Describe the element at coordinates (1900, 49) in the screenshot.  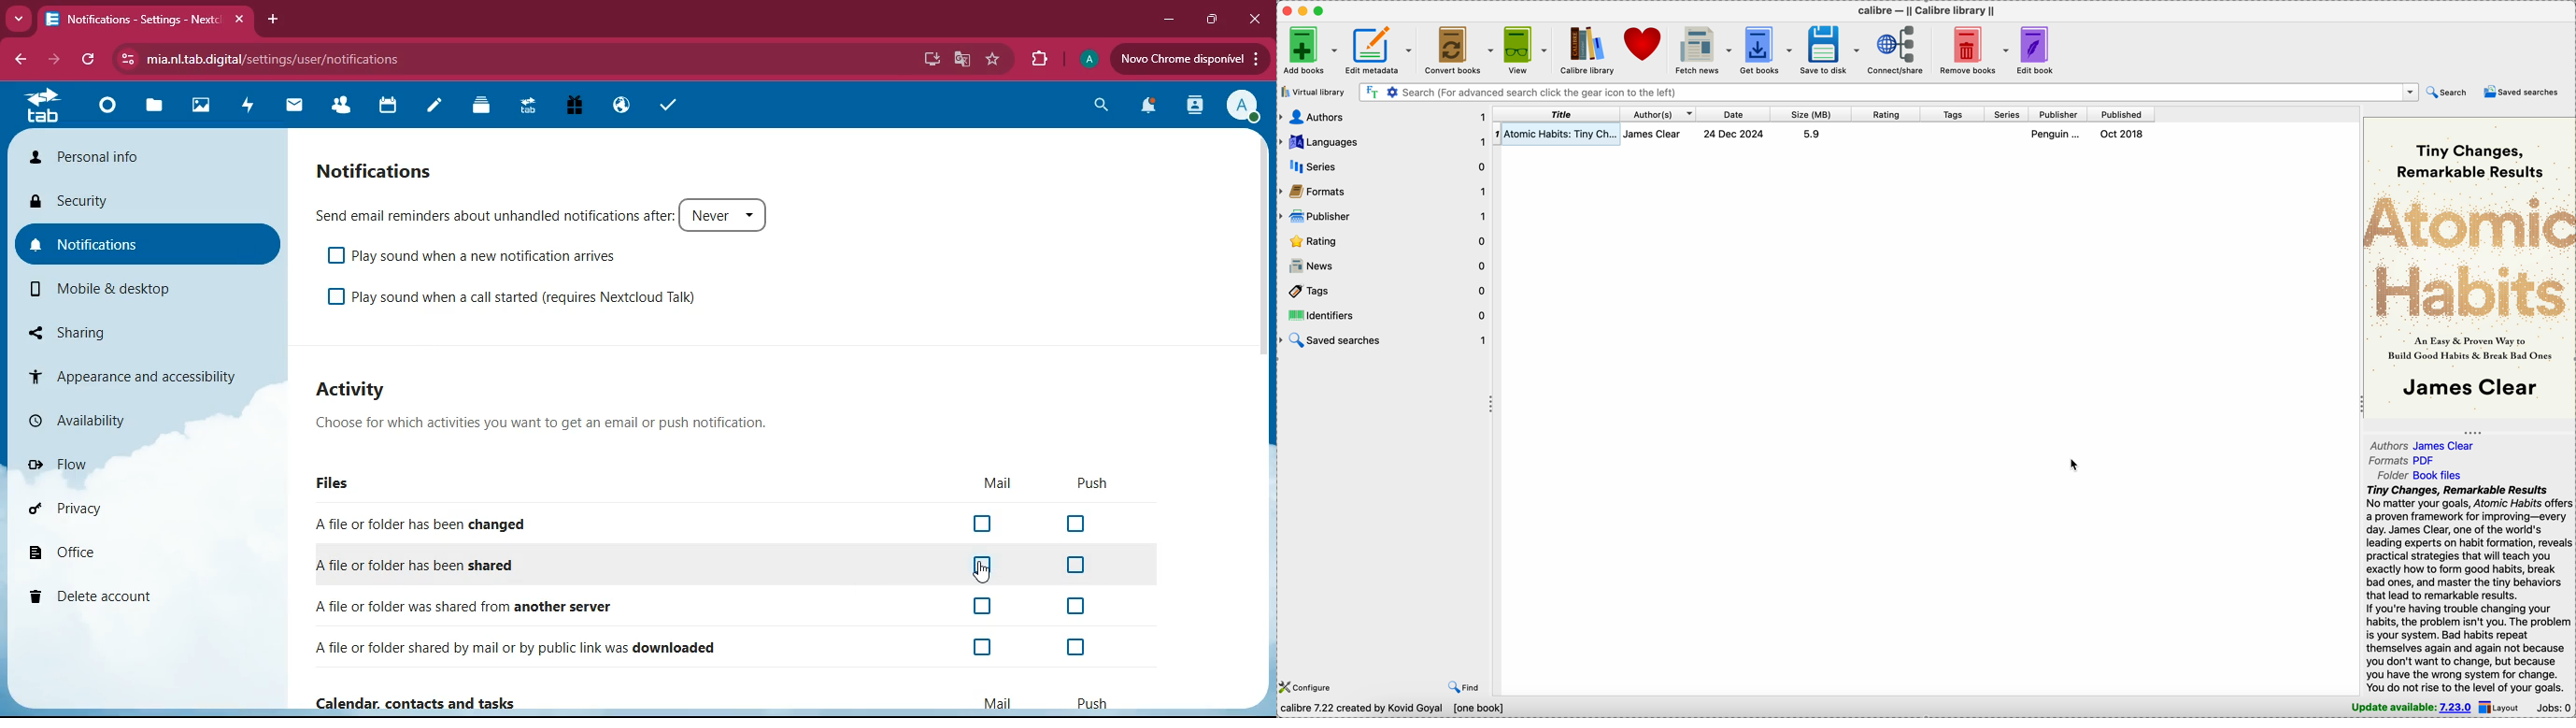
I see `connect/share` at that location.